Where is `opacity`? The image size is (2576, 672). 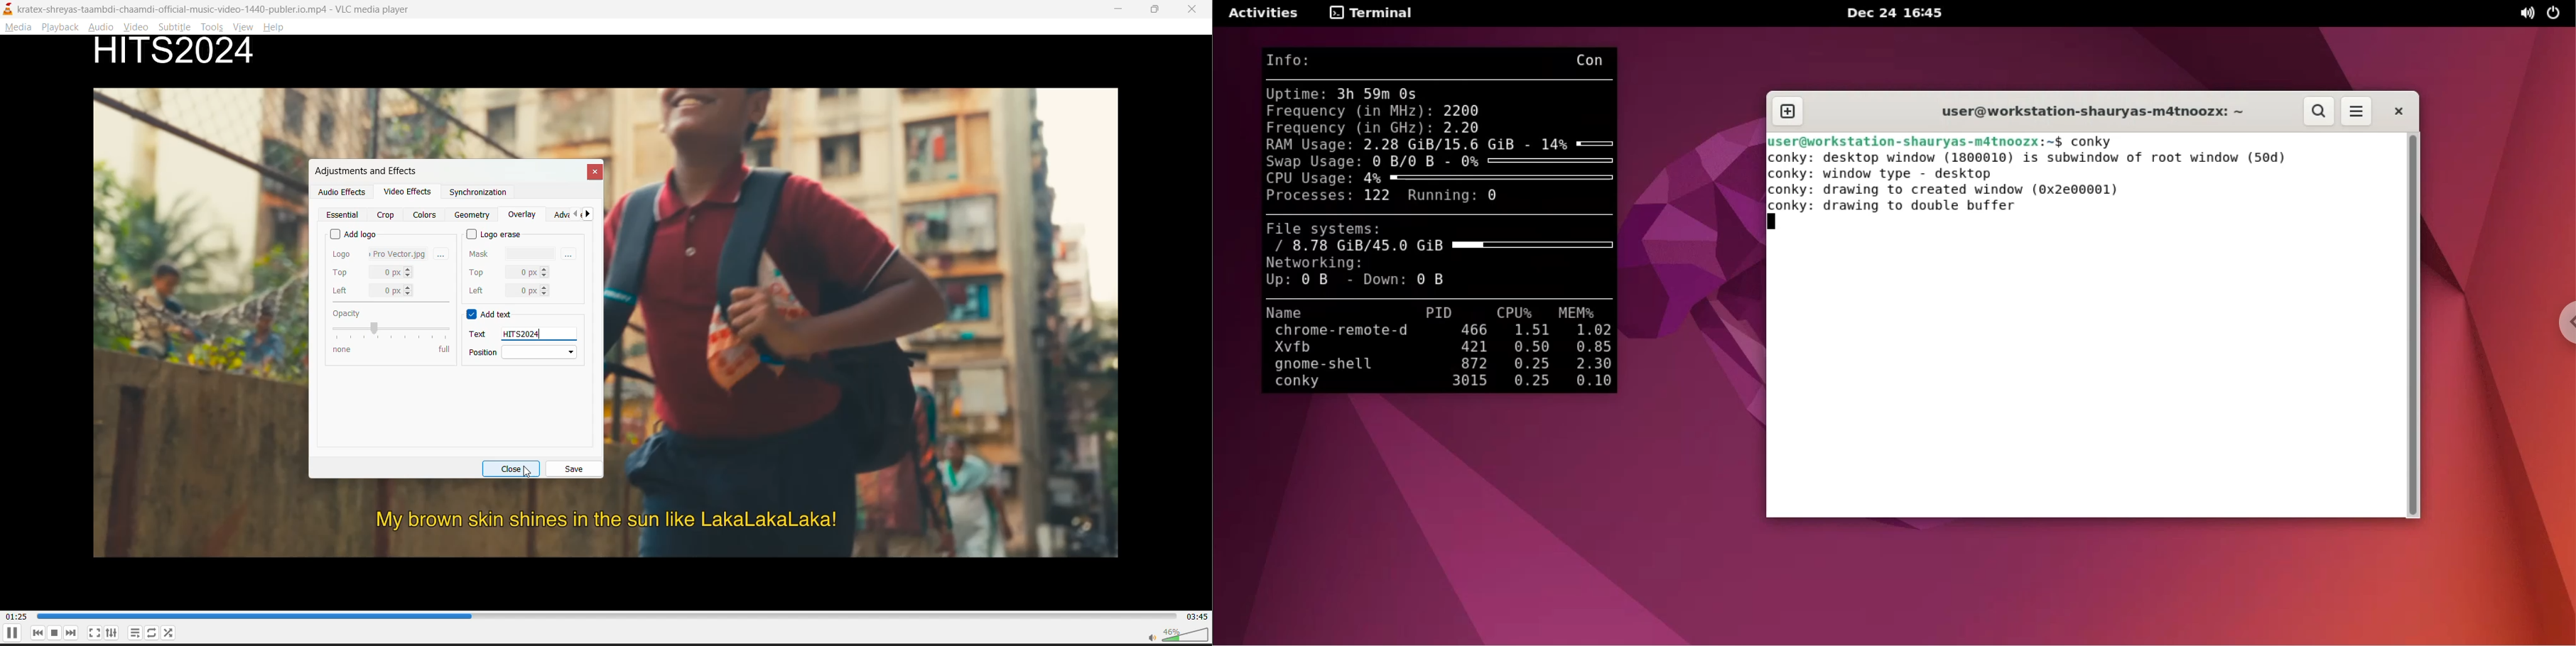 opacity is located at coordinates (390, 331).